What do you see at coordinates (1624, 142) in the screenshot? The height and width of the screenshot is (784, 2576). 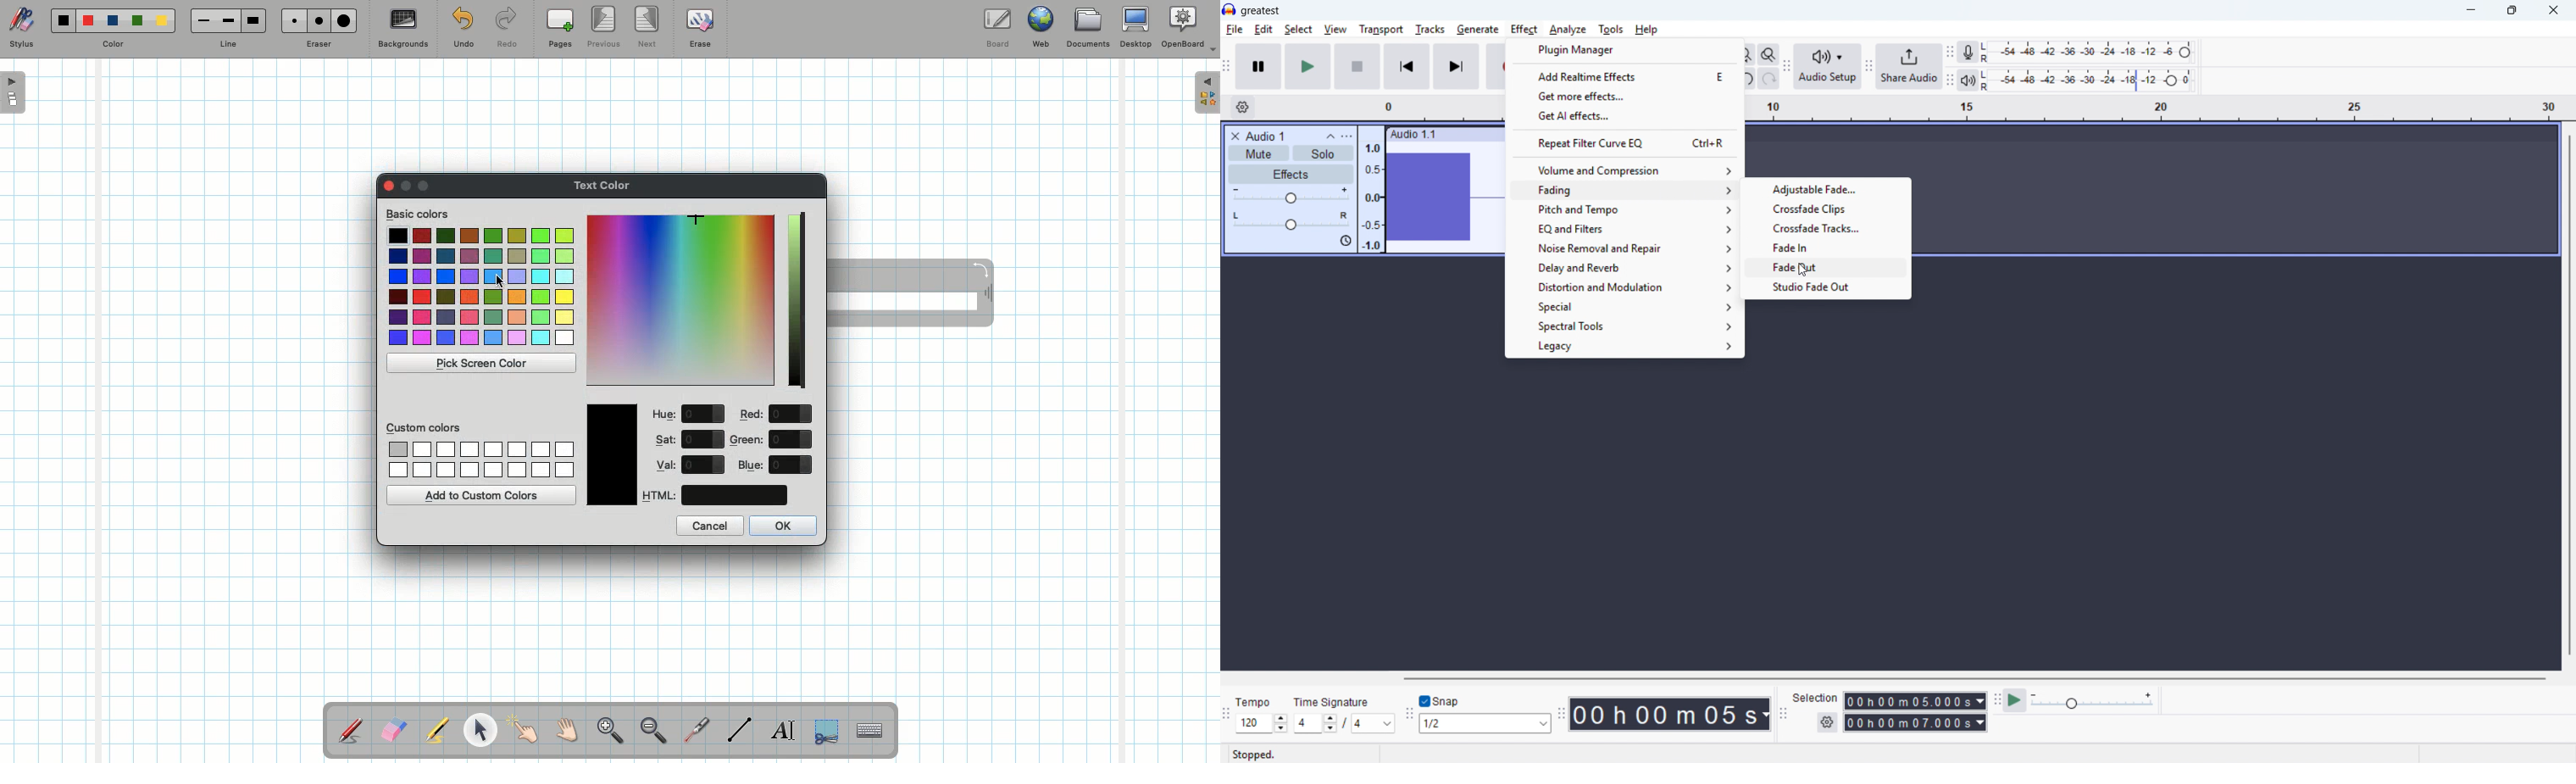 I see `Repeat filter and curve EQ` at bounding box center [1624, 142].